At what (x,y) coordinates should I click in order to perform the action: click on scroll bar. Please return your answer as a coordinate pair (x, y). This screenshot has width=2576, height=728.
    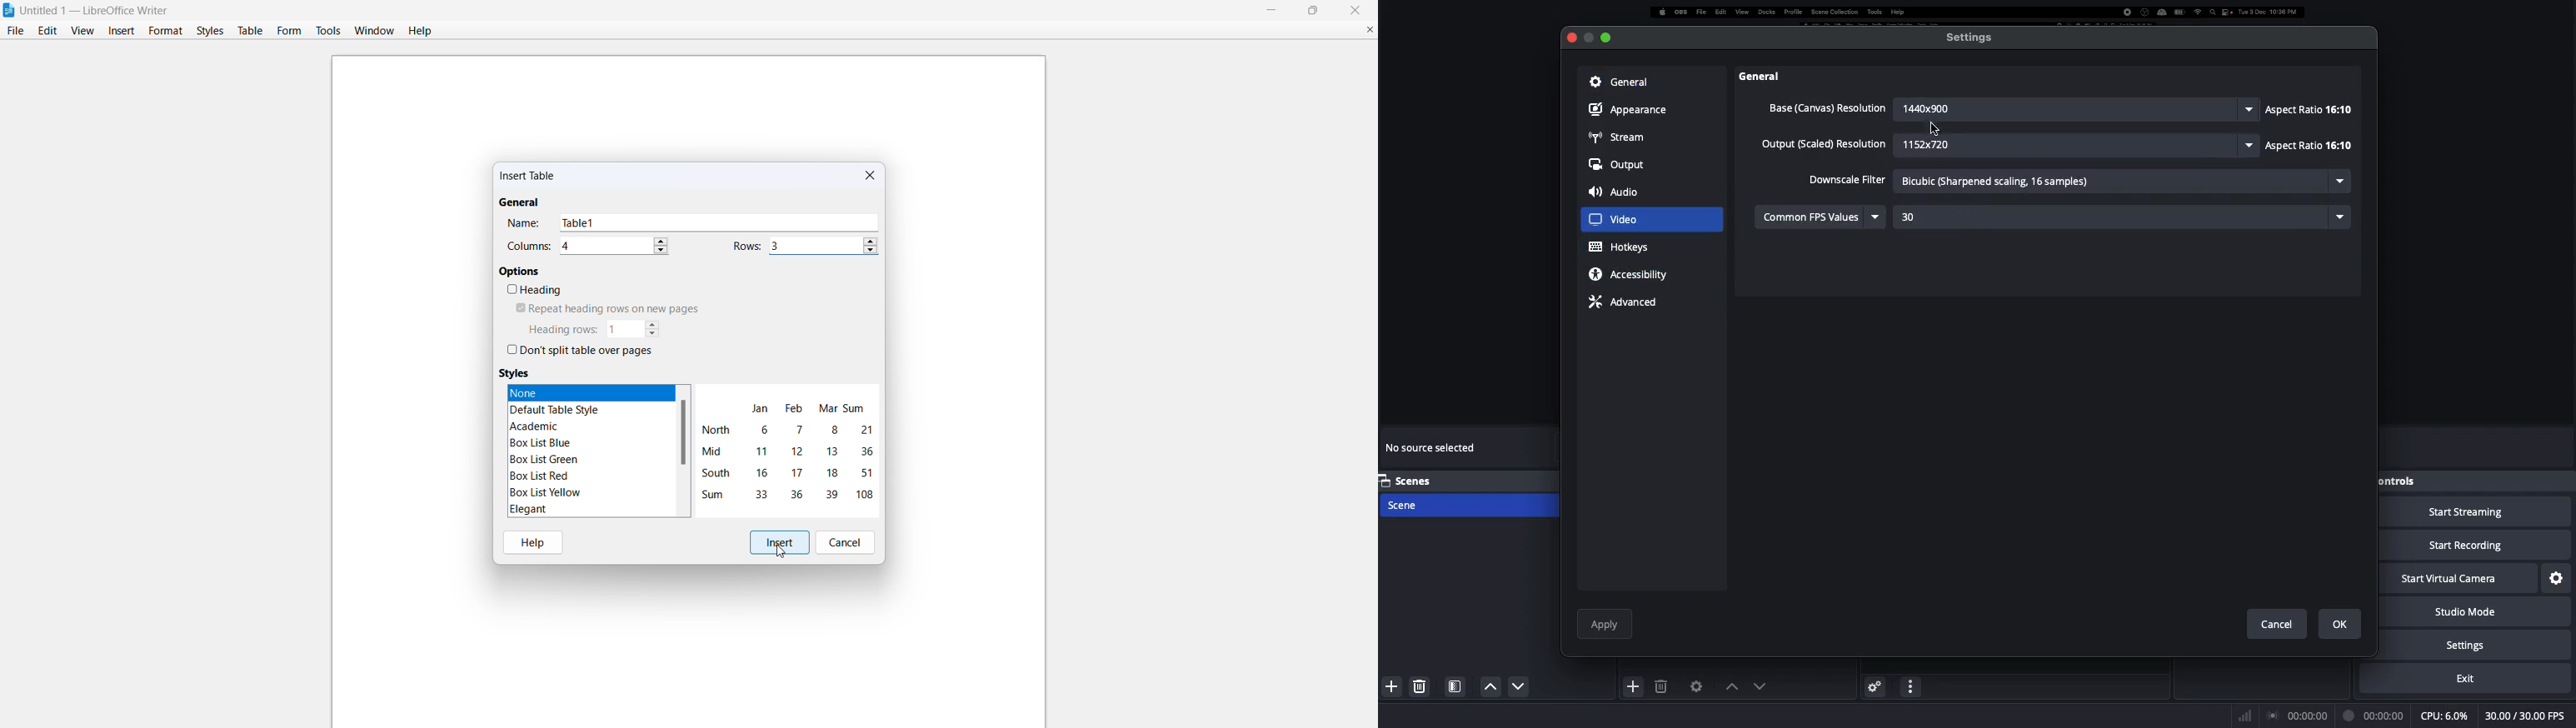
    Looking at the image, I should click on (684, 433).